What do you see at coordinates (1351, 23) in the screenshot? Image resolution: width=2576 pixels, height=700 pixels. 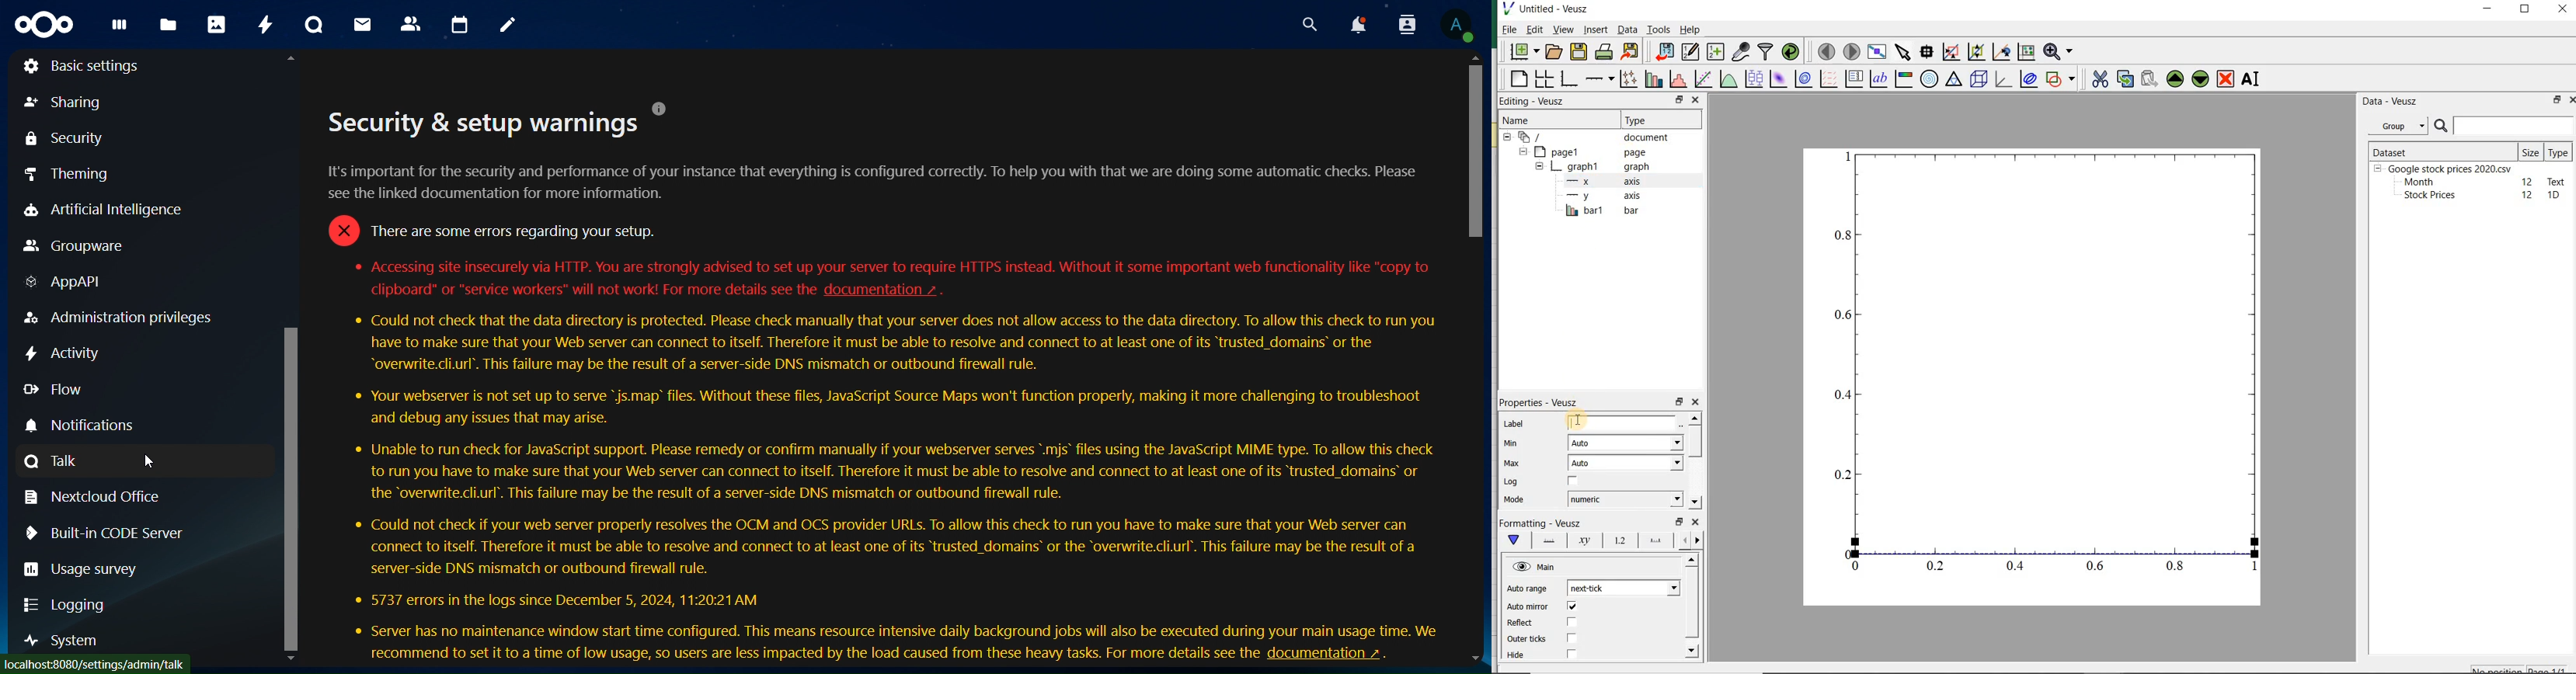 I see `notifications` at bounding box center [1351, 23].